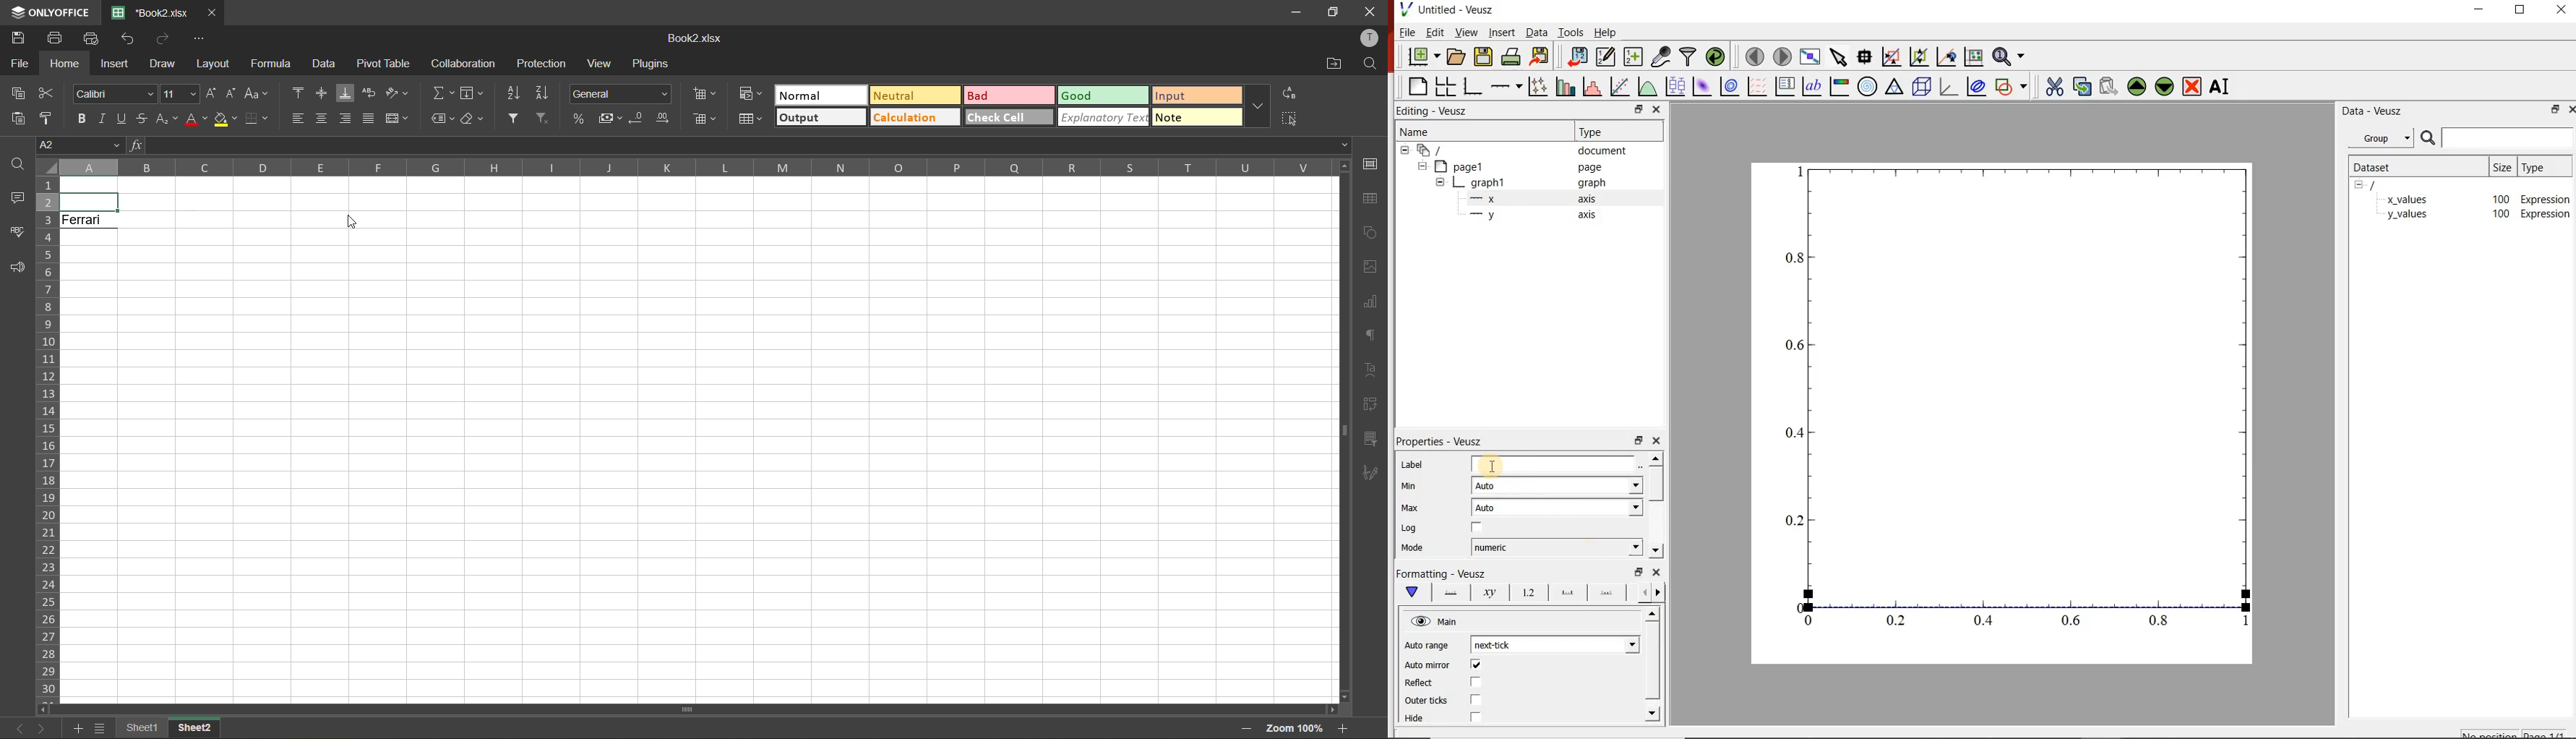  I want to click on protection, so click(543, 65).